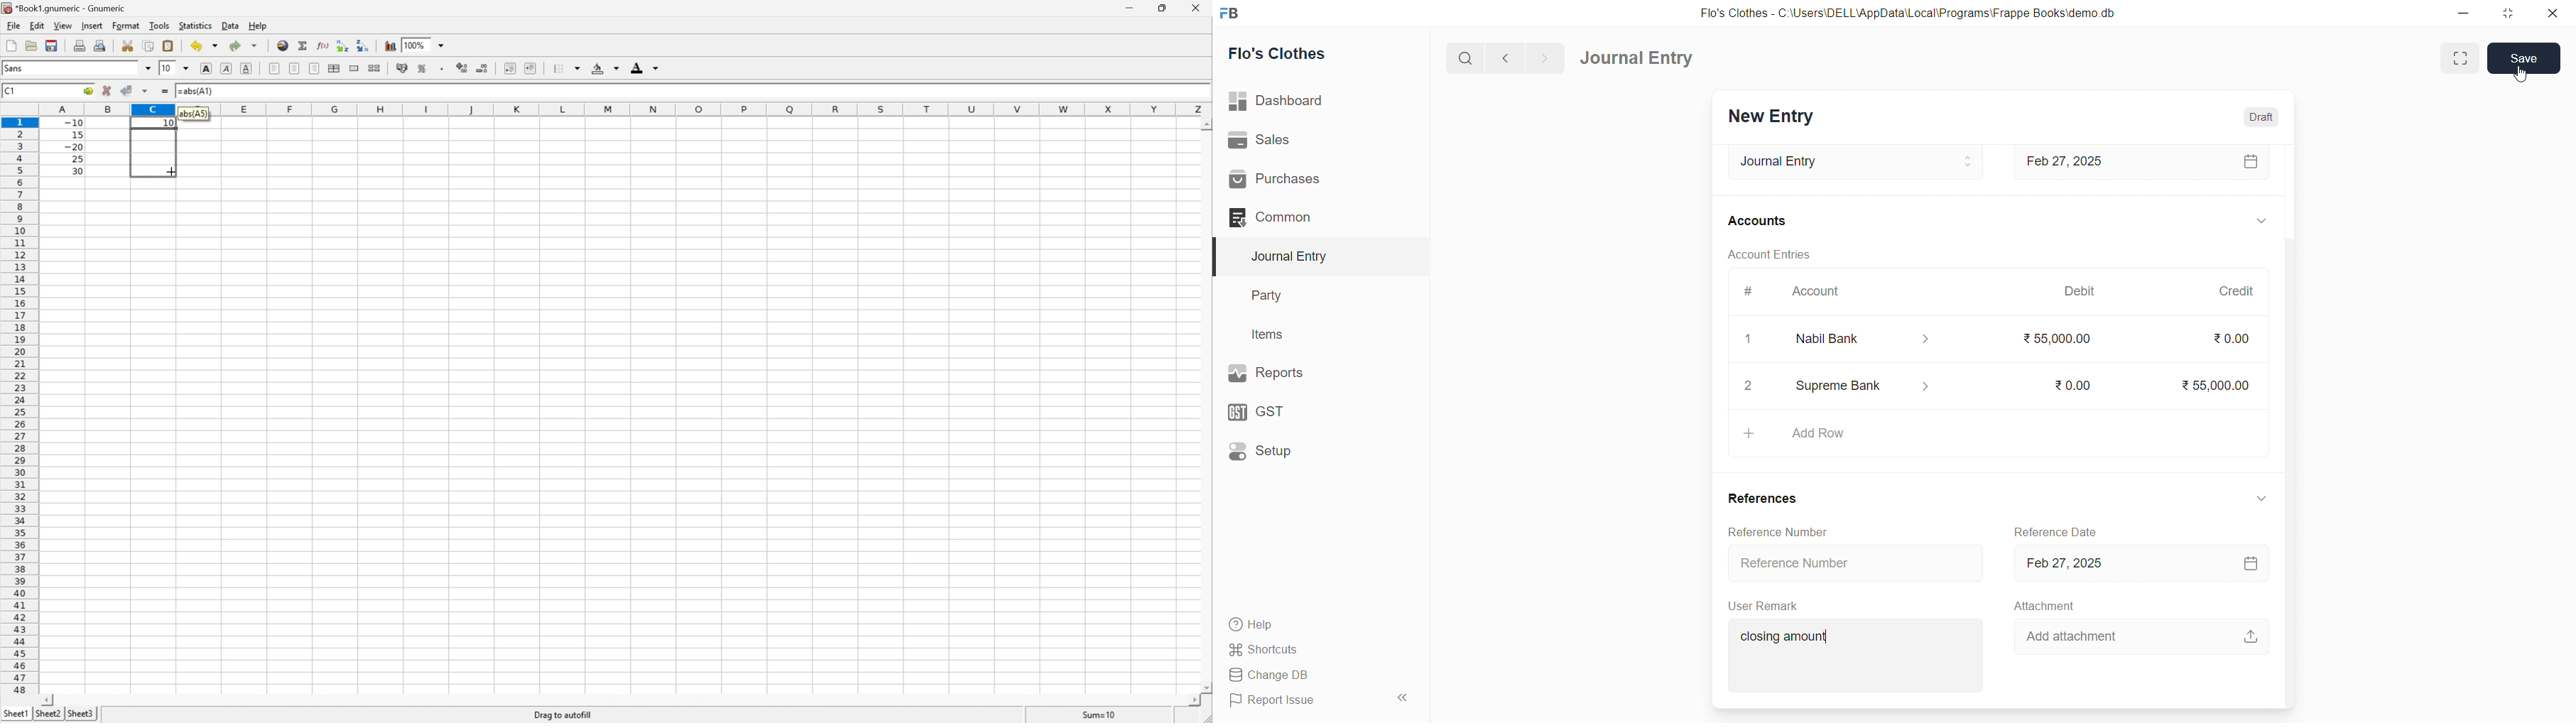 The height and width of the screenshot is (728, 2576). Describe the element at coordinates (1285, 53) in the screenshot. I see `Flo's Clothes` at that location.